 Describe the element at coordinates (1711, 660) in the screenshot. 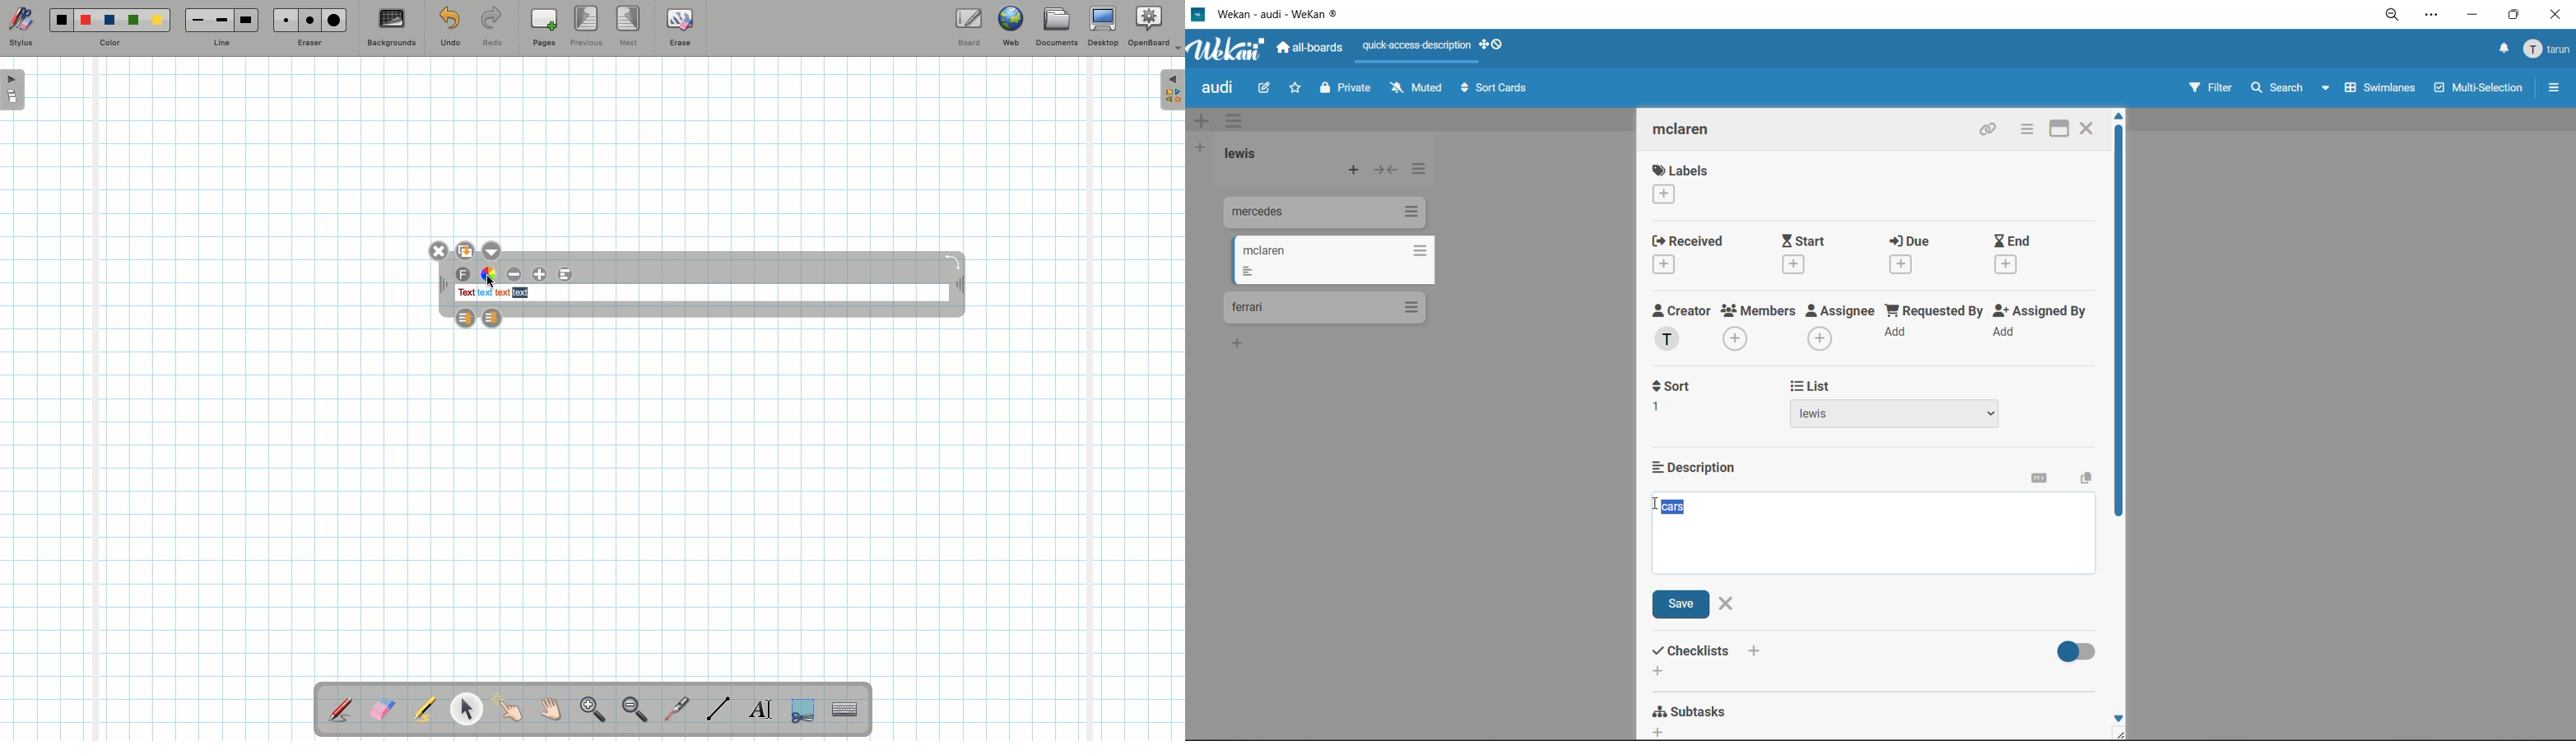

I see `checklists` at that location.